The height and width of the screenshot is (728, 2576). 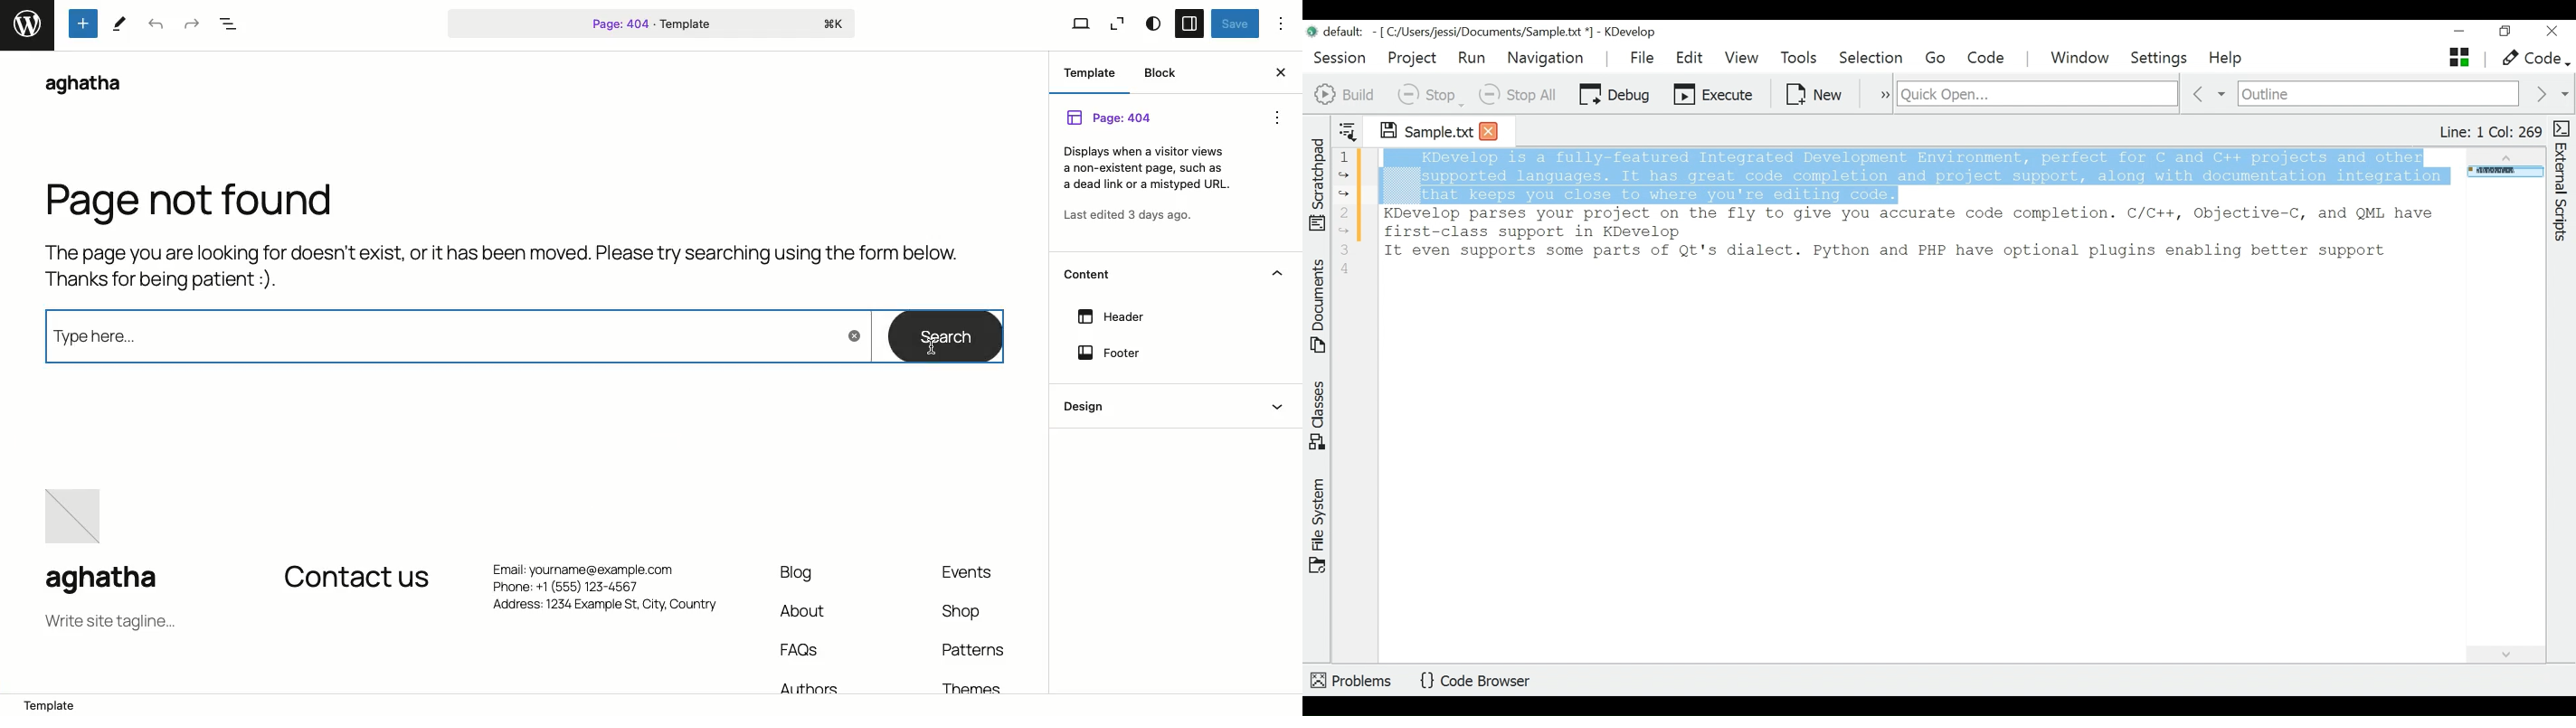 I want to click on , so click(x=497, y=269).